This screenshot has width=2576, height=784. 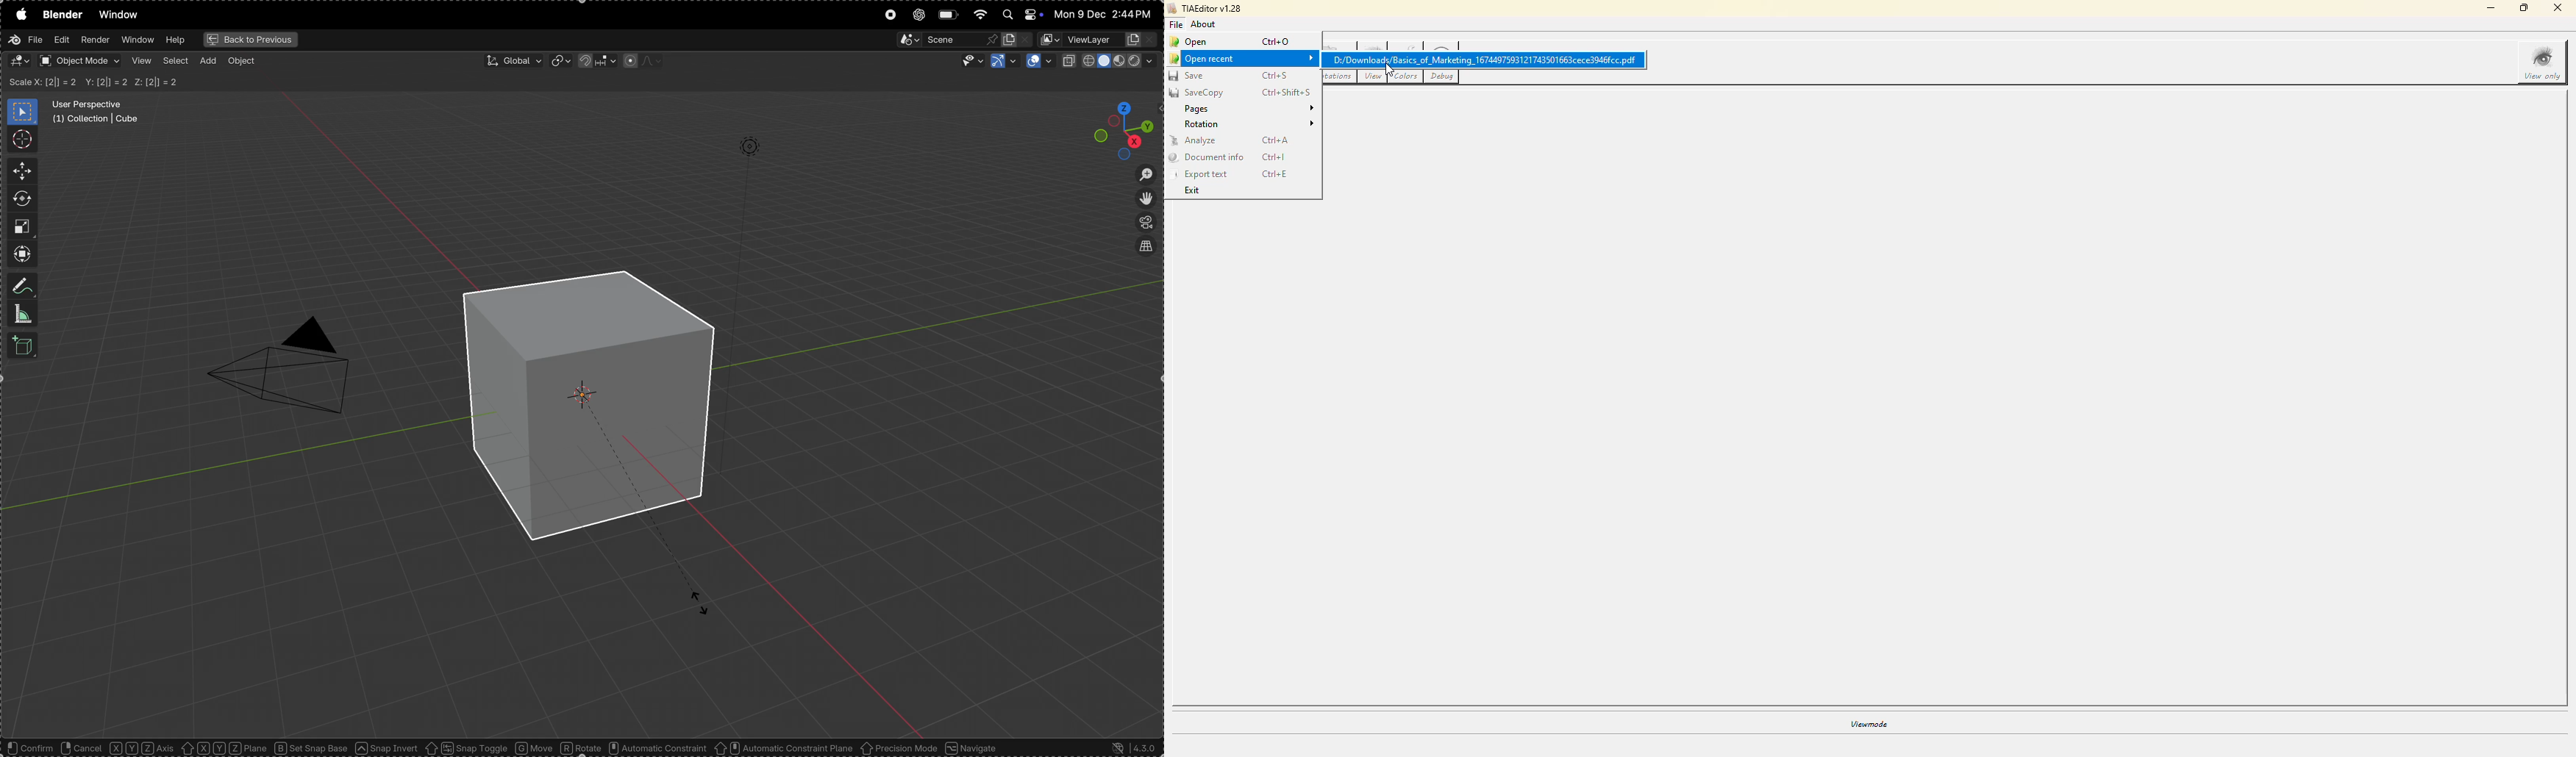 What do you see at coordinates (1040, 62) in the screenshot?
I see `show overlays` at bounding box center [1040, 62].